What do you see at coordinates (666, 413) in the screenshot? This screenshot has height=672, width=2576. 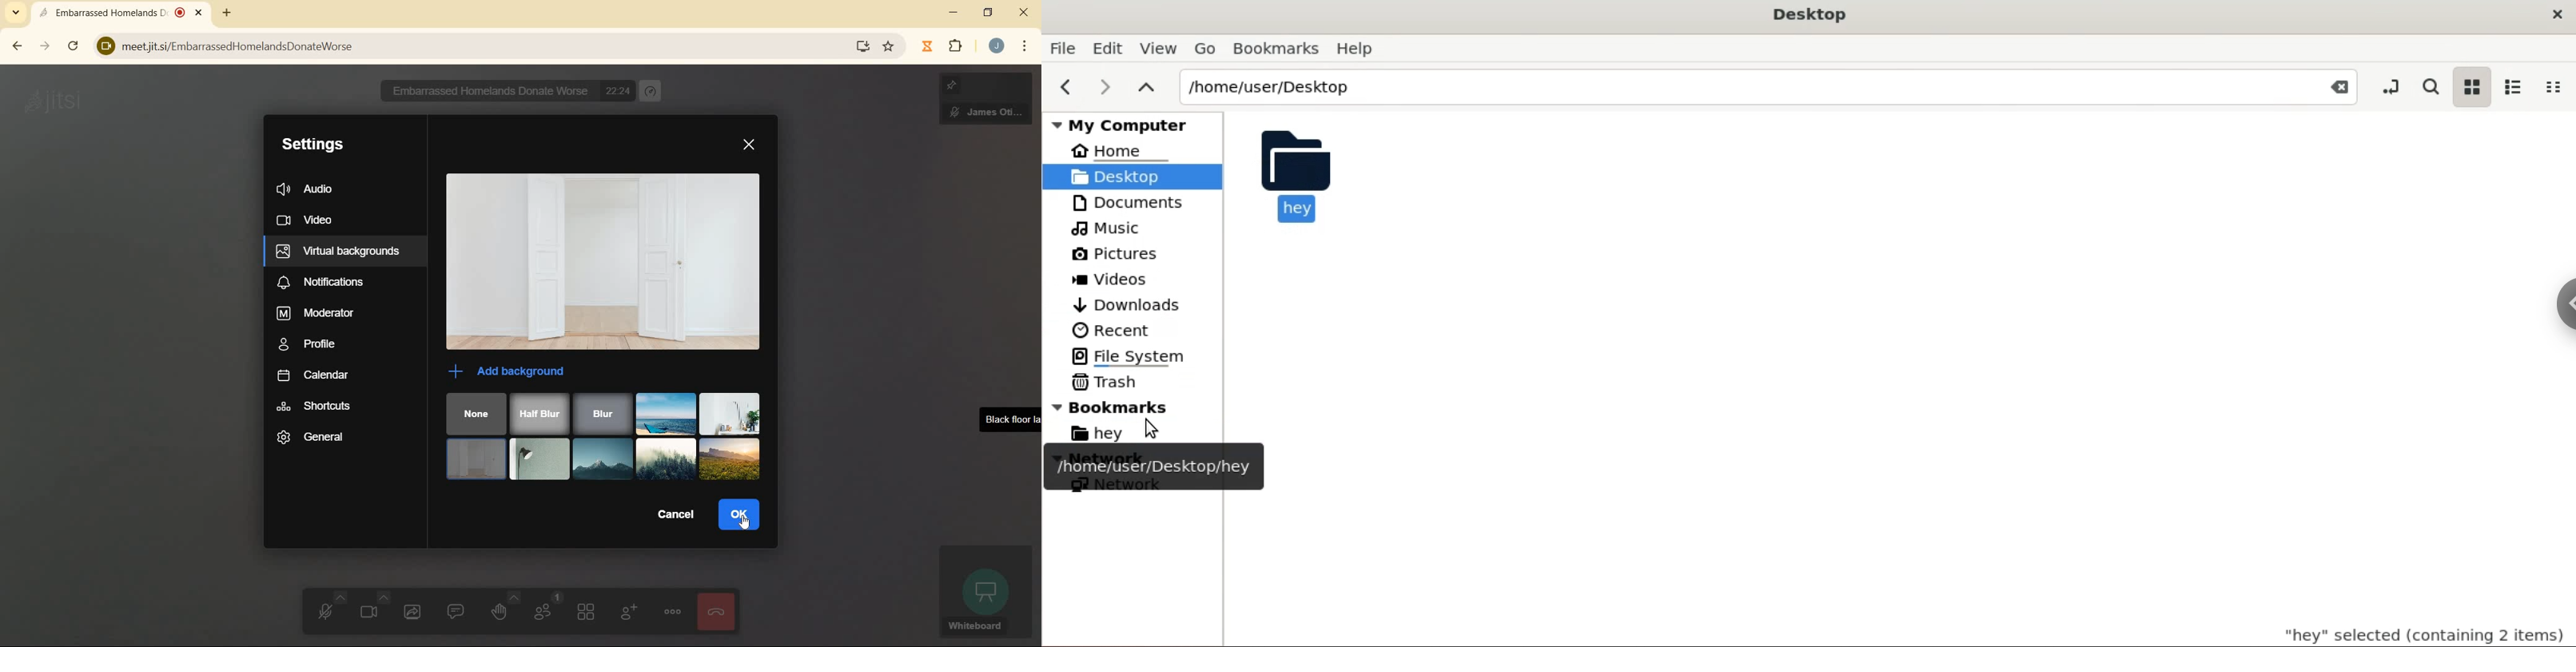 I see `beach` at bounding box center [666, 413].